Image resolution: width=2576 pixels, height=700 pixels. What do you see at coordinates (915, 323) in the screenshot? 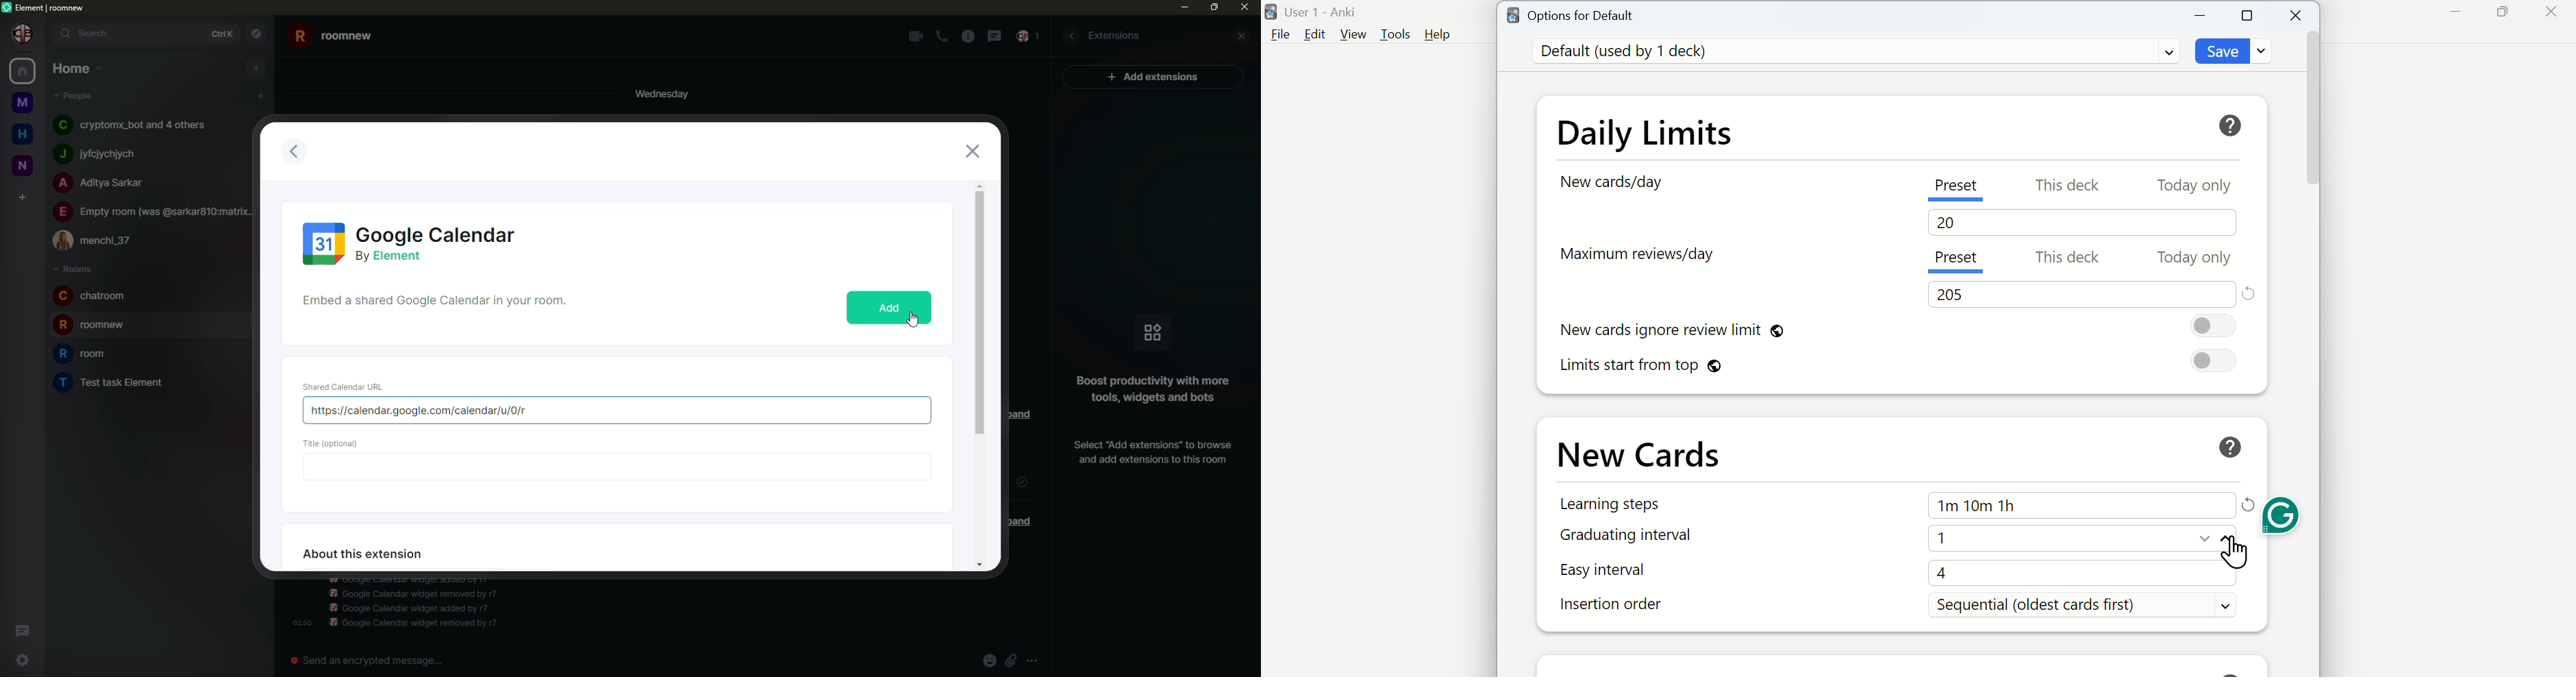
I see `cursor` at bounding box center [915, 323].